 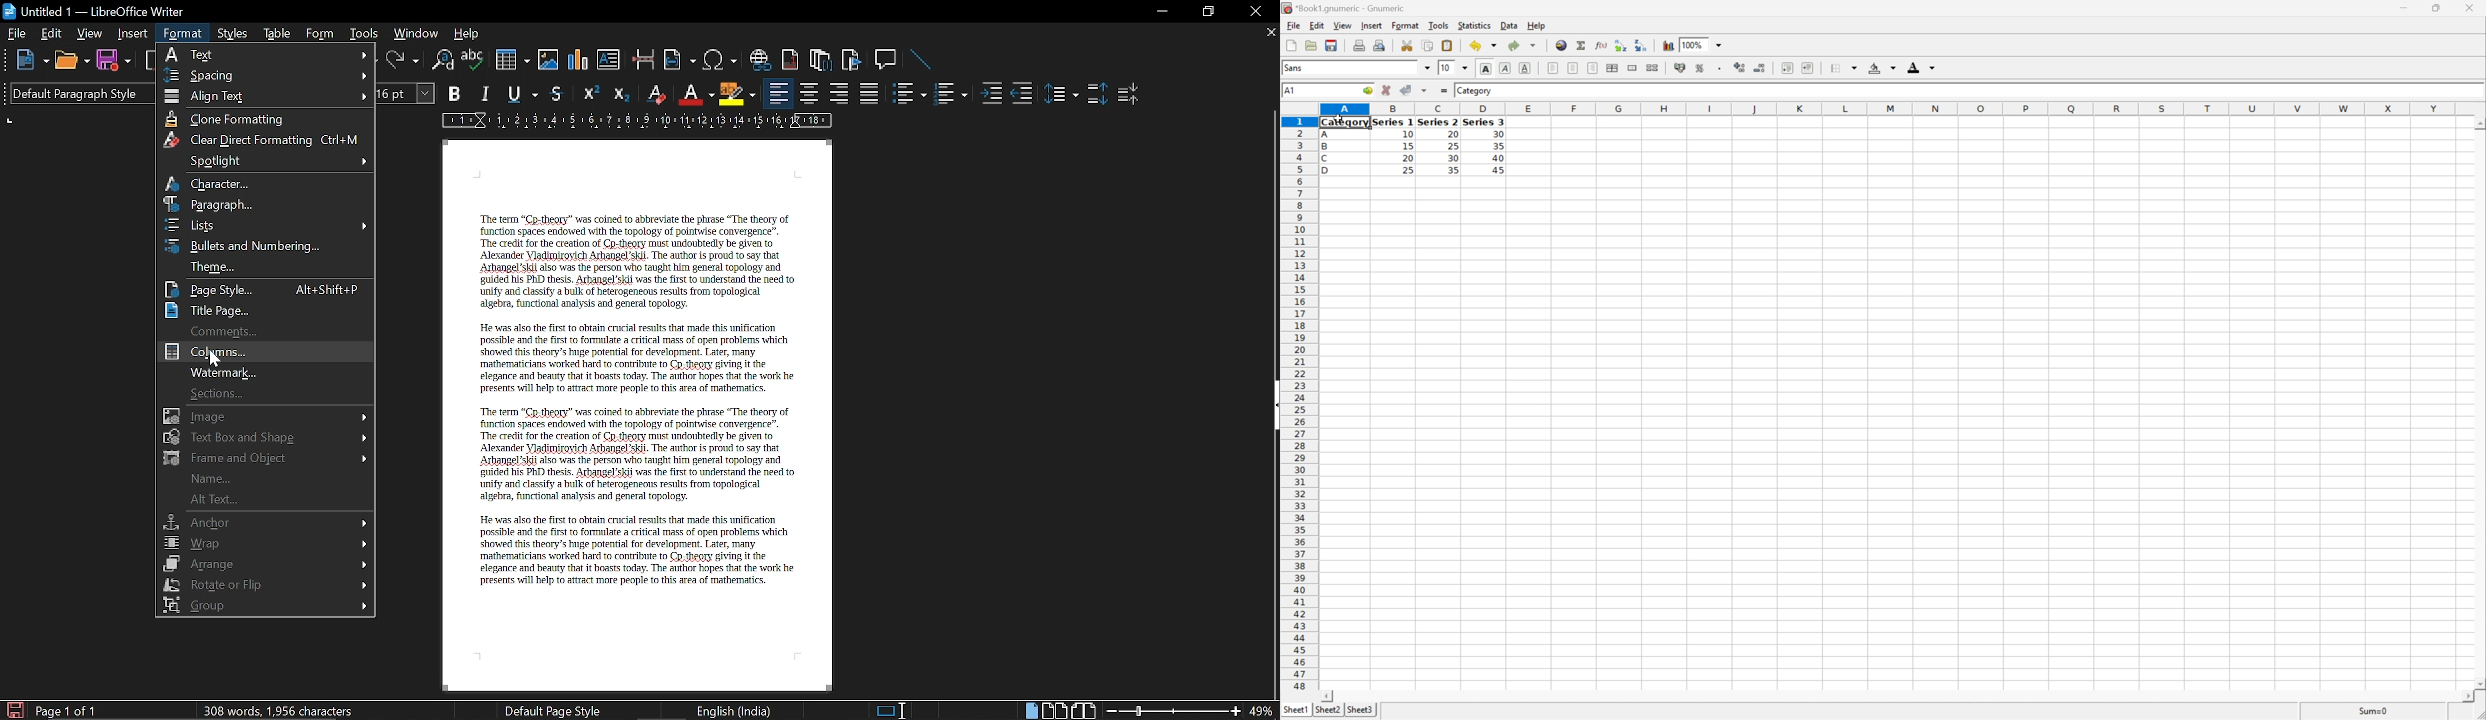 What do you see at coordinates (1267, 231) in the screenshot?
I see `Scroll bar` at bounding box center [1267, 231].